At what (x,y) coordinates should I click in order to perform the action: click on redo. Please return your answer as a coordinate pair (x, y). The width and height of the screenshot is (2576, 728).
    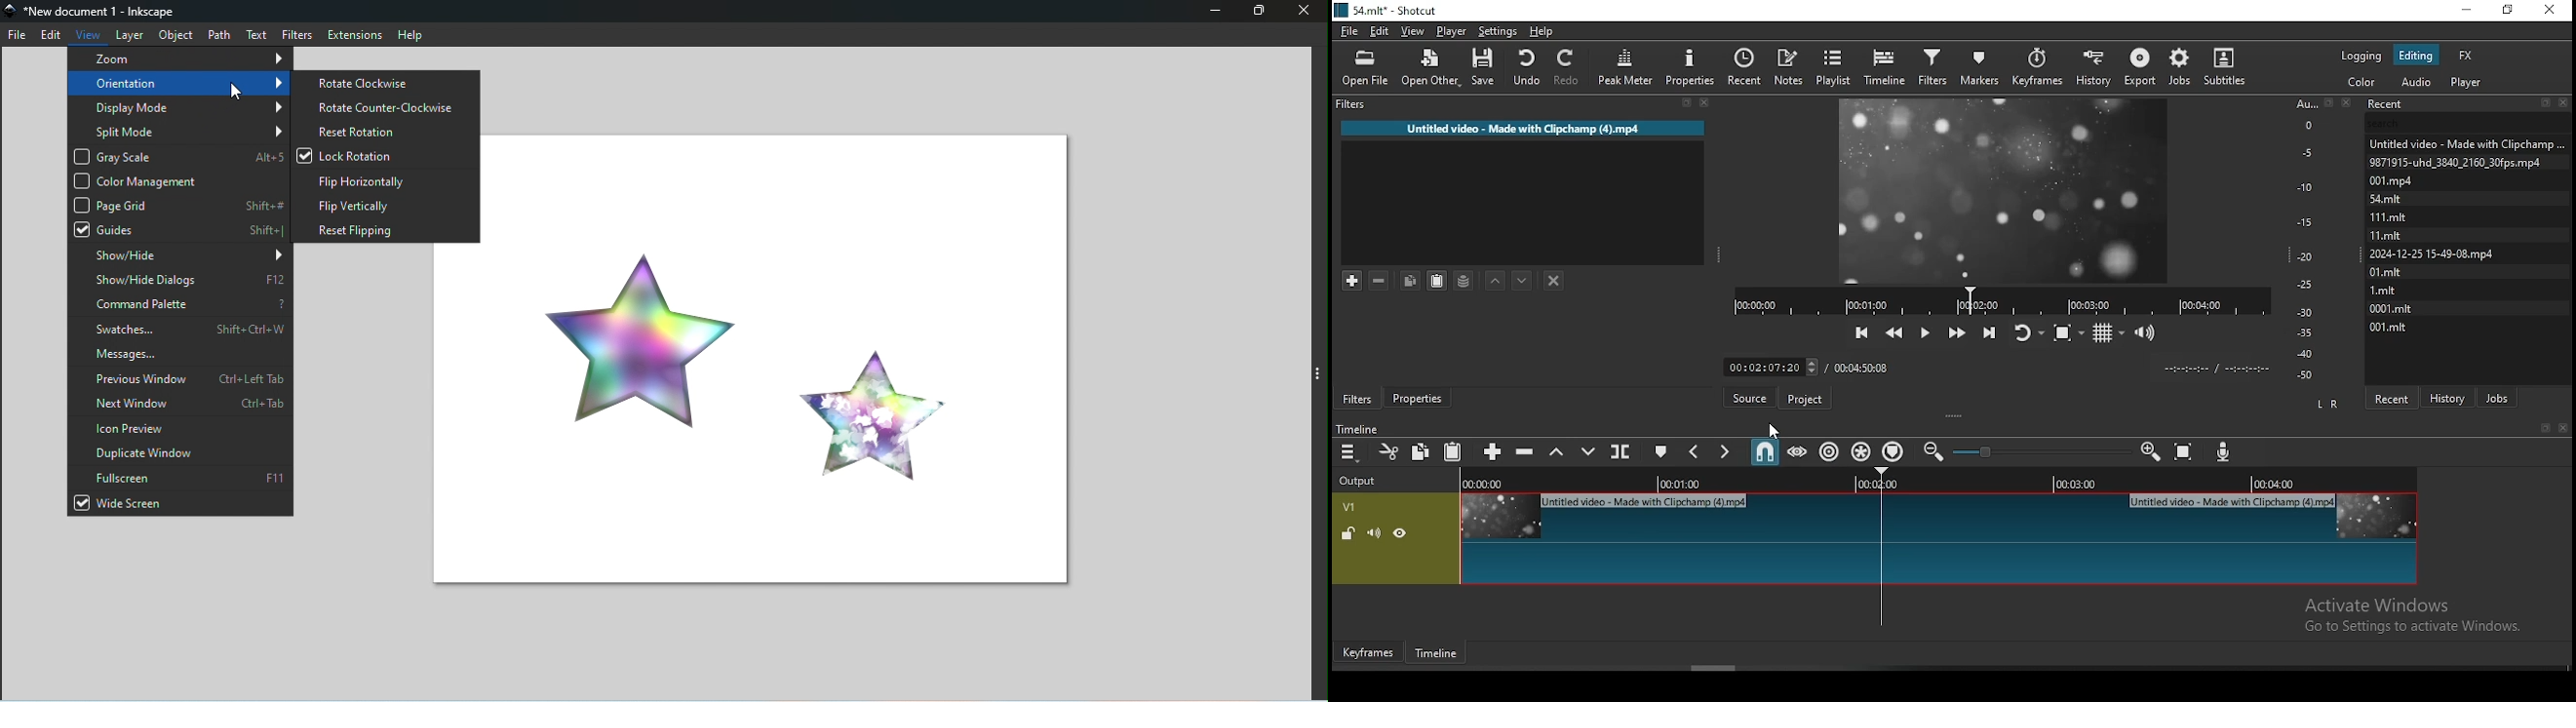
    Looking at the image, I should click on (1572, 68).